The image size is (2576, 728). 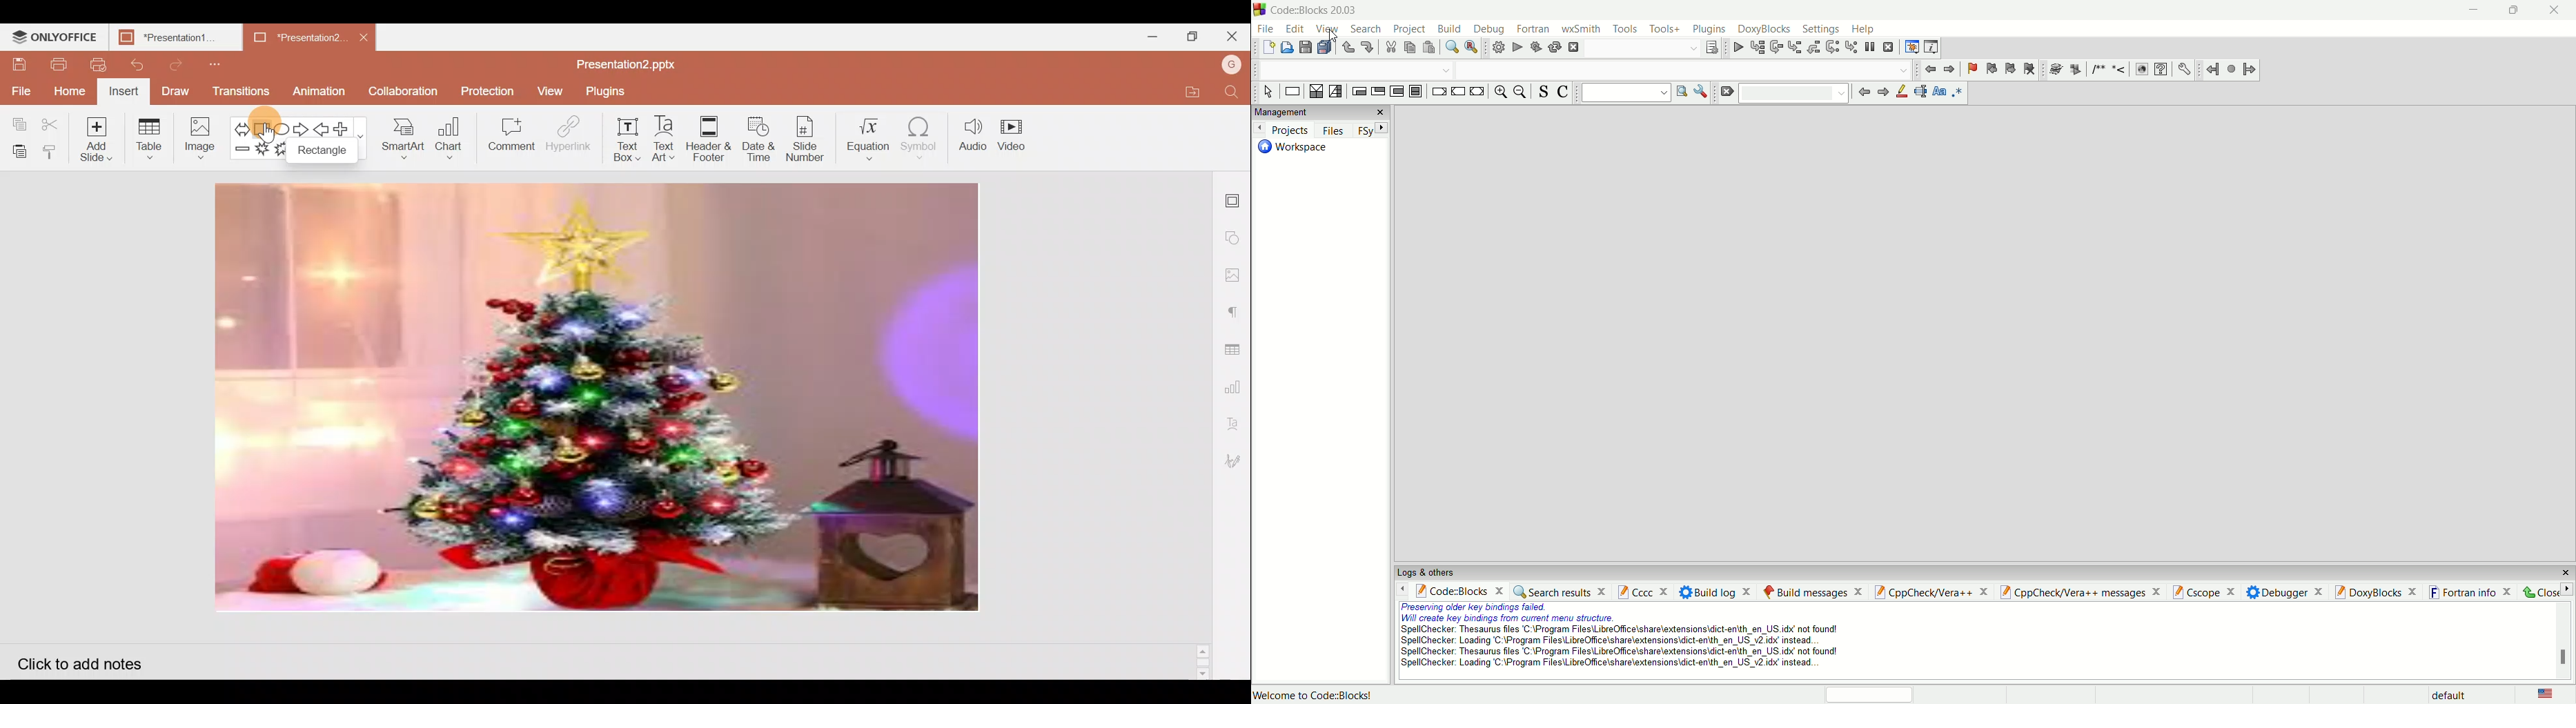 I want to click on paste, so click(x=1429, y=47).